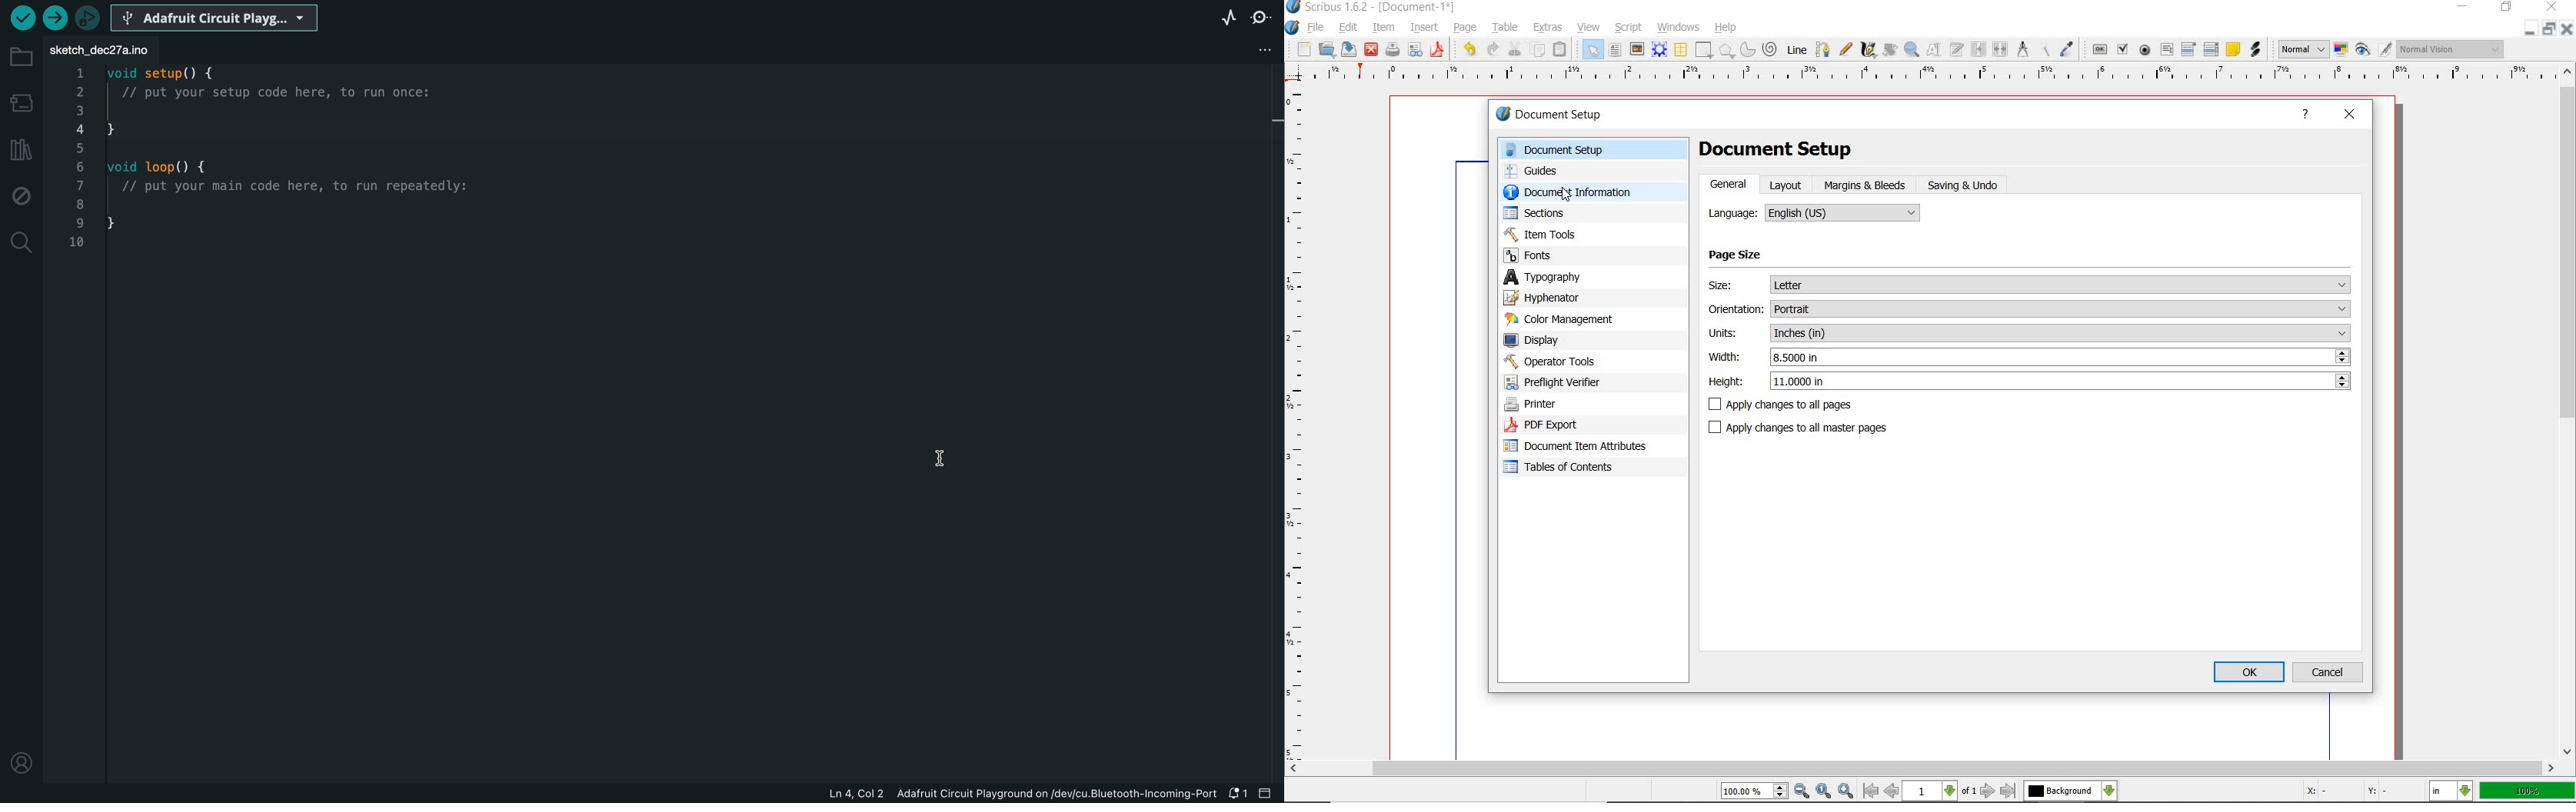 Image resolution: width=2576 pixels, height=812 pixels. Describe the element at coordinates (1371, 8) in the screenshot. I see `system name` at that location.